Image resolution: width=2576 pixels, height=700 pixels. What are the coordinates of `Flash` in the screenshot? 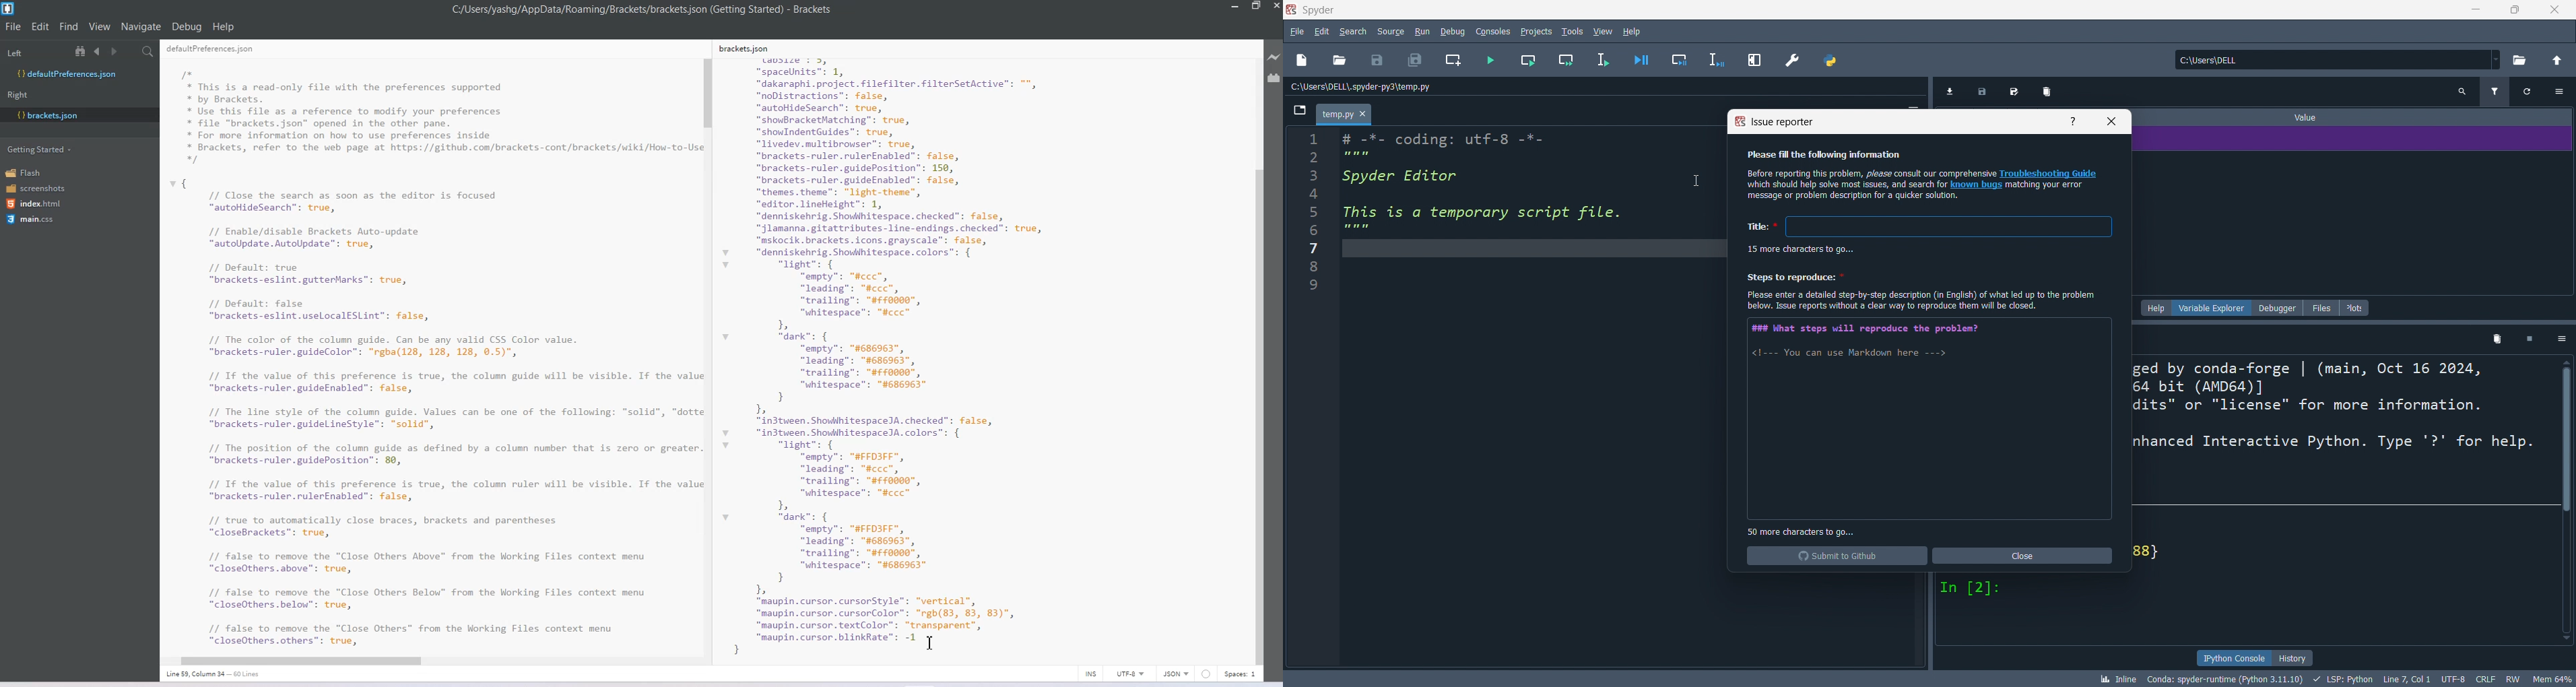 It's located at (28, 172).